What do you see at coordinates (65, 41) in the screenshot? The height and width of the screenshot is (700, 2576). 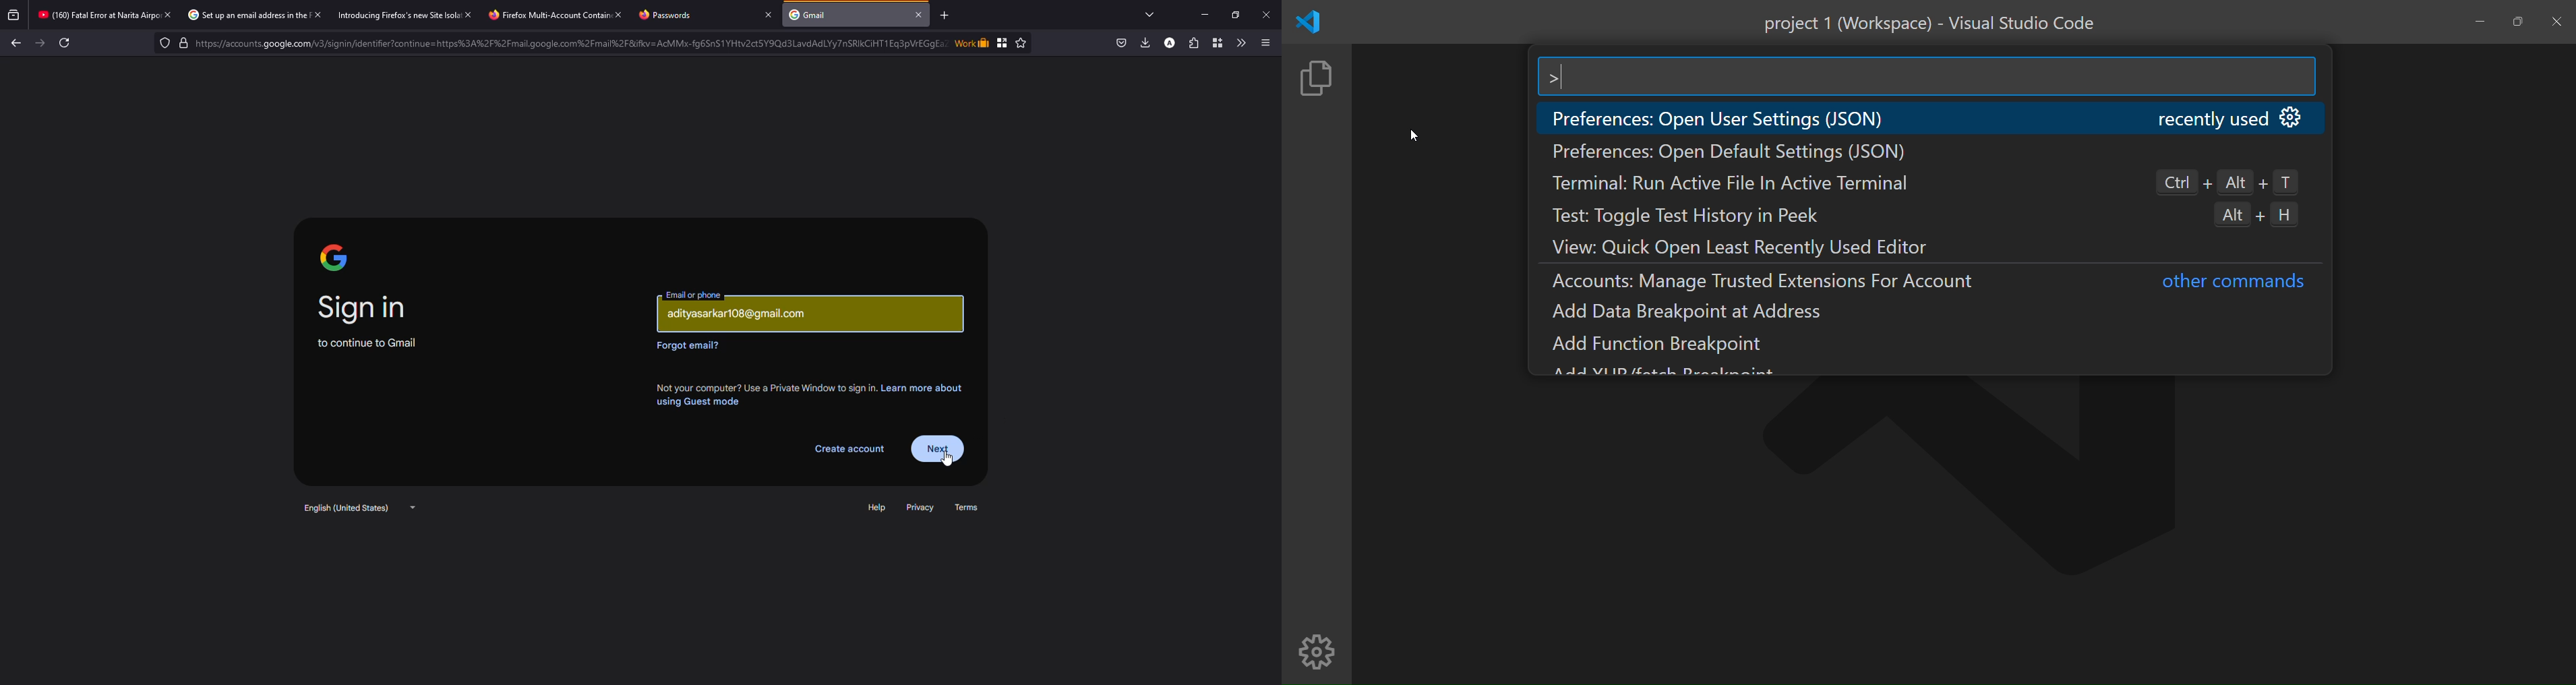 I see `Refresh` at bounding box center [65, 41].